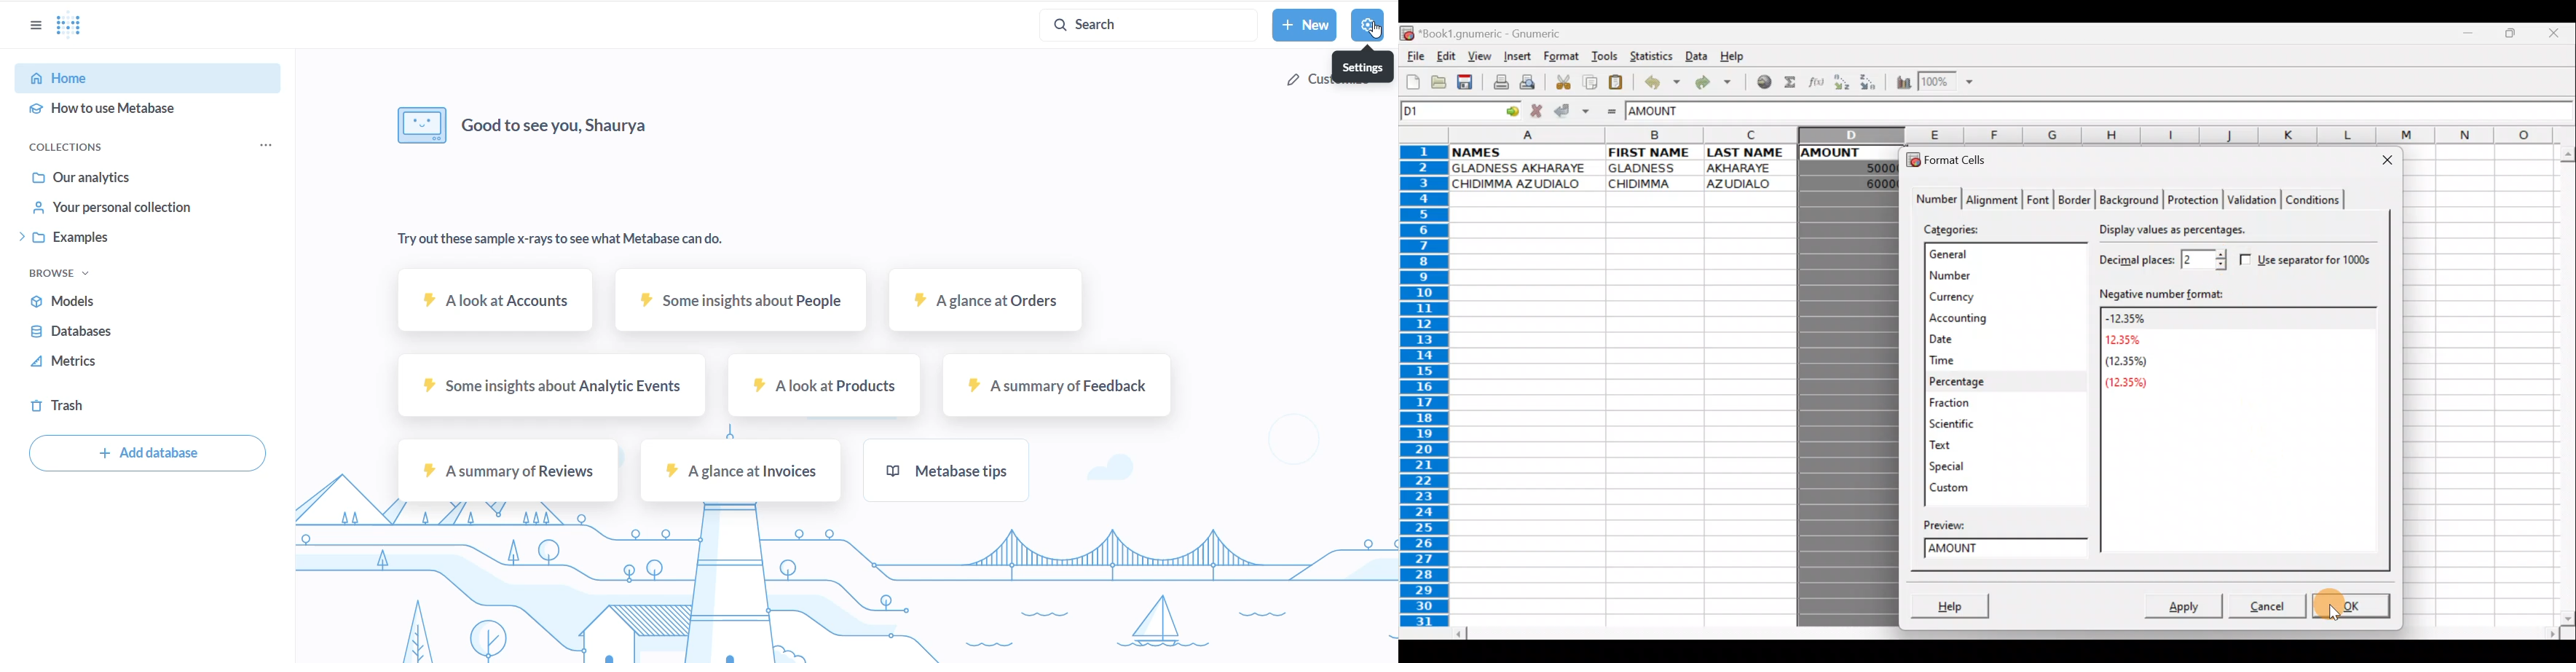 The height and width of the screenshot is (672, 2576). I want to click on MODELS, so click(103, 300).